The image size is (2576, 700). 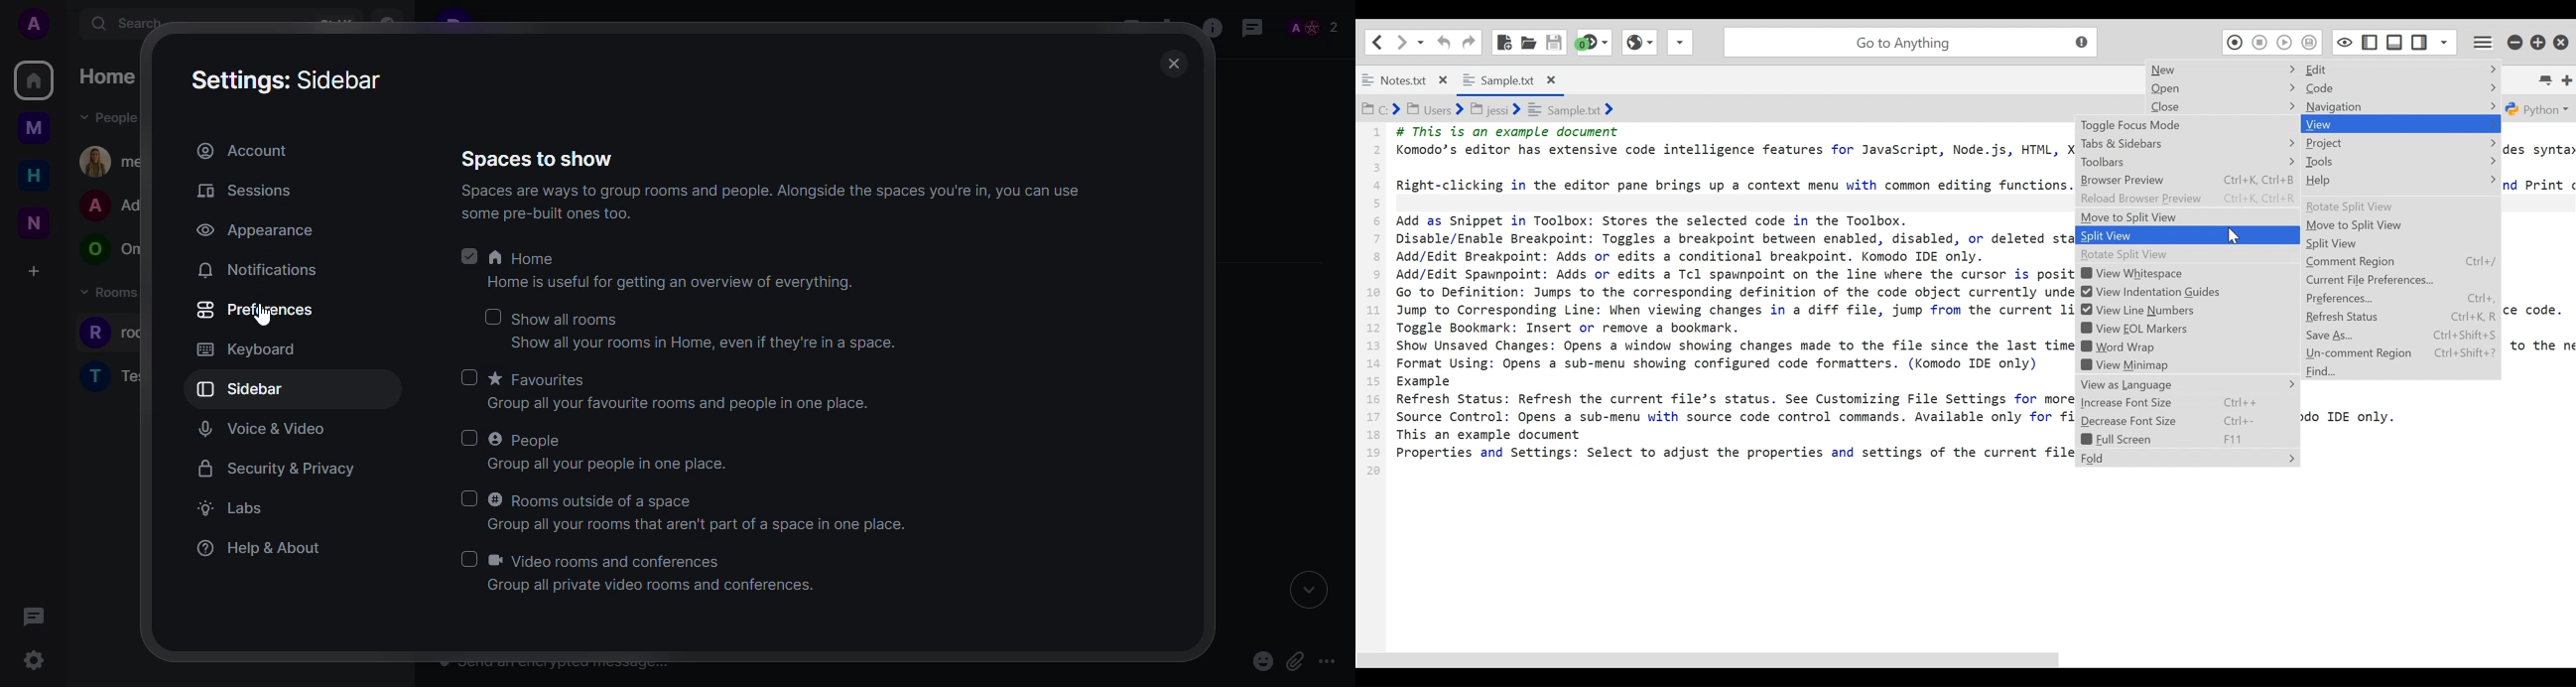 What do you see at coordinates (2186, 347) in the screenshot?
I see `Word Wrap` at bounding box center [2186, 347].